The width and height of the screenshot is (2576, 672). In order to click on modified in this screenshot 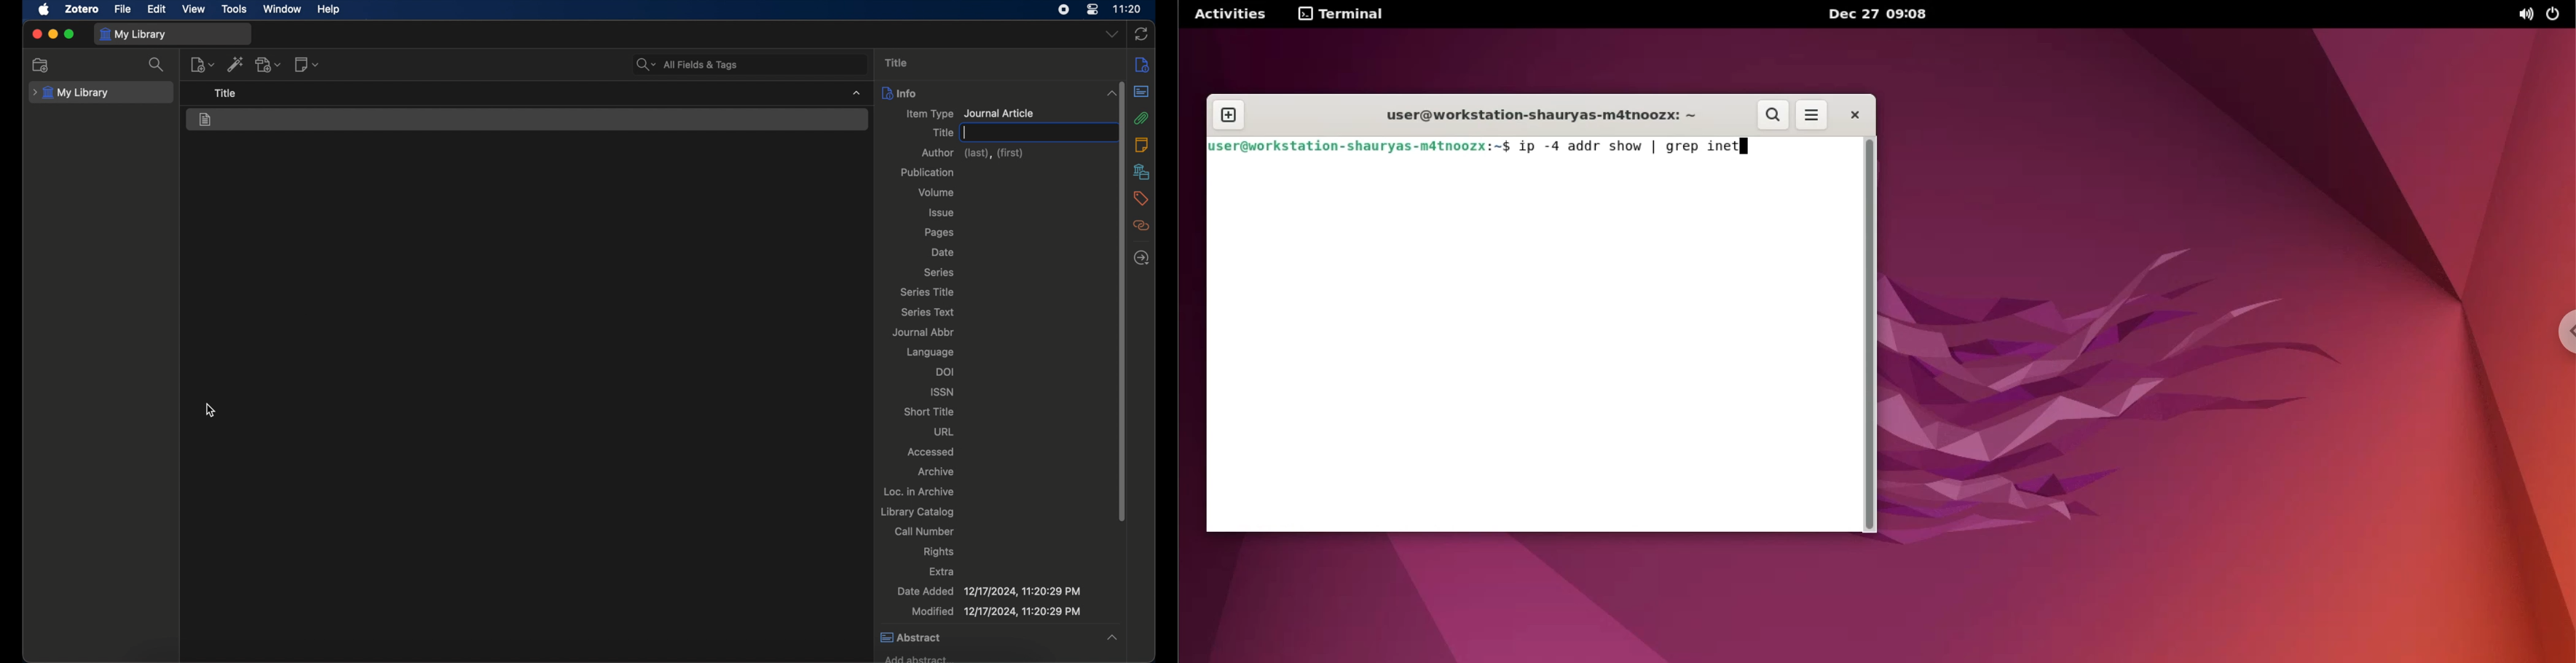, I will do `click(998, 611)`.